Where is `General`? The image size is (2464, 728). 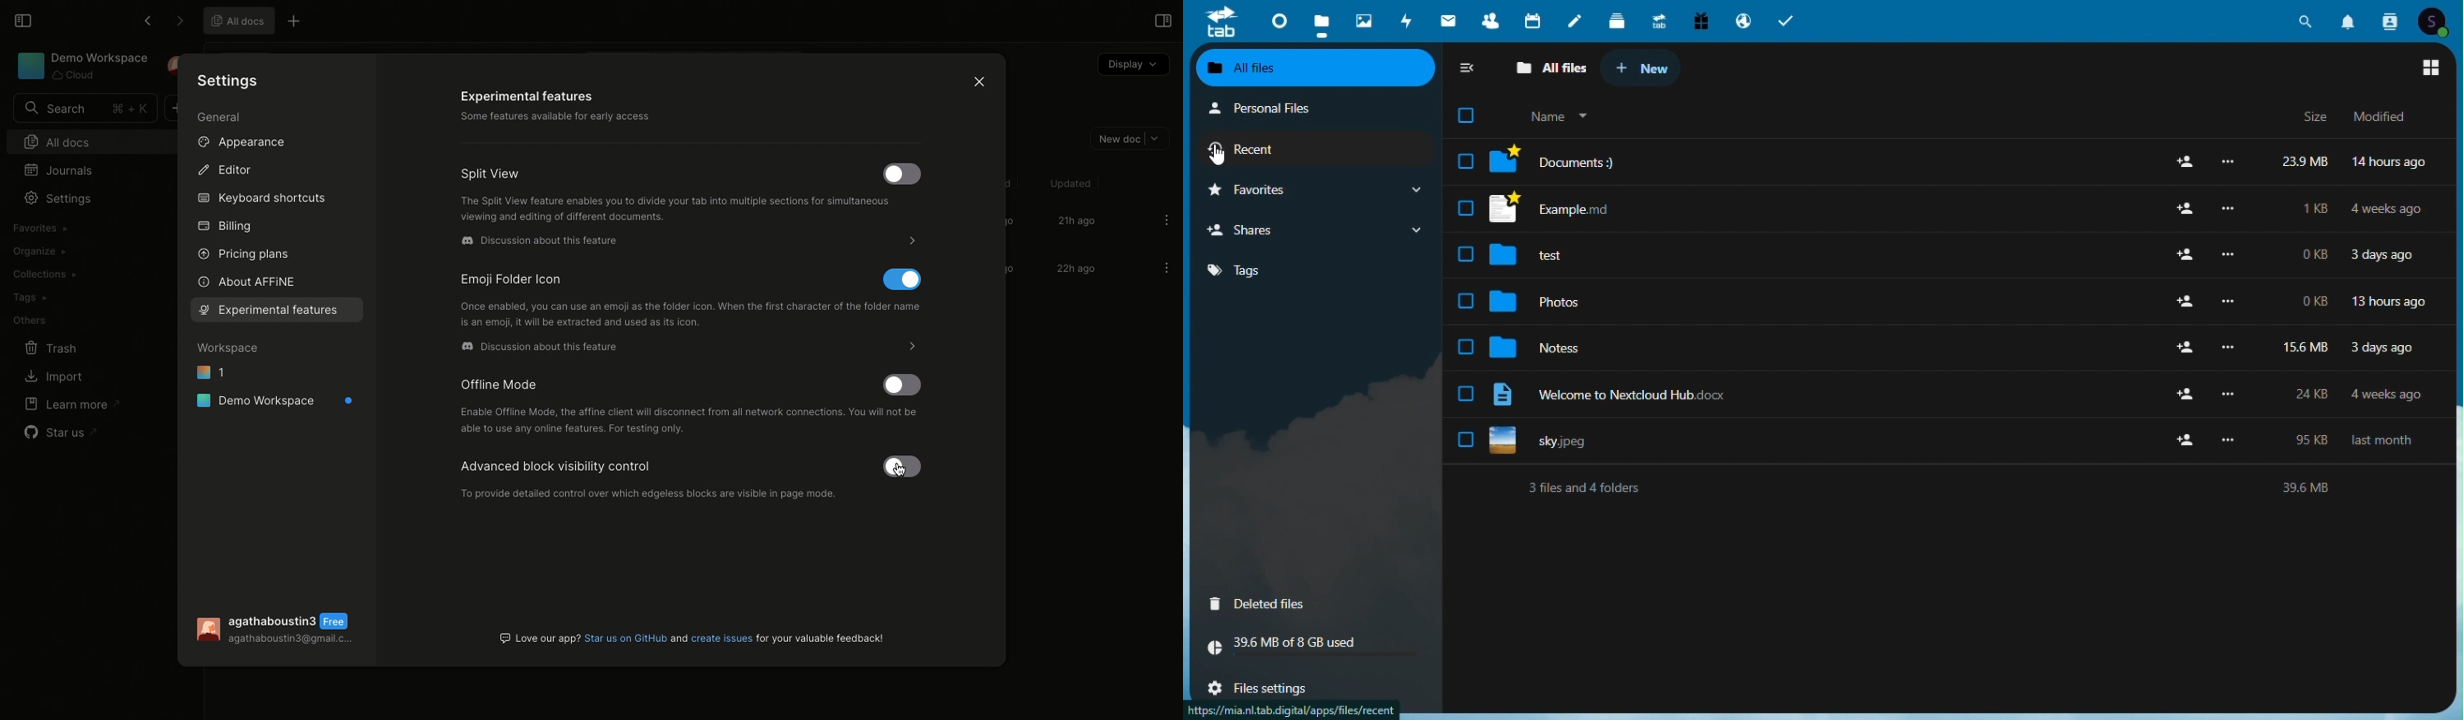 General is located at coordinates (220, 119).